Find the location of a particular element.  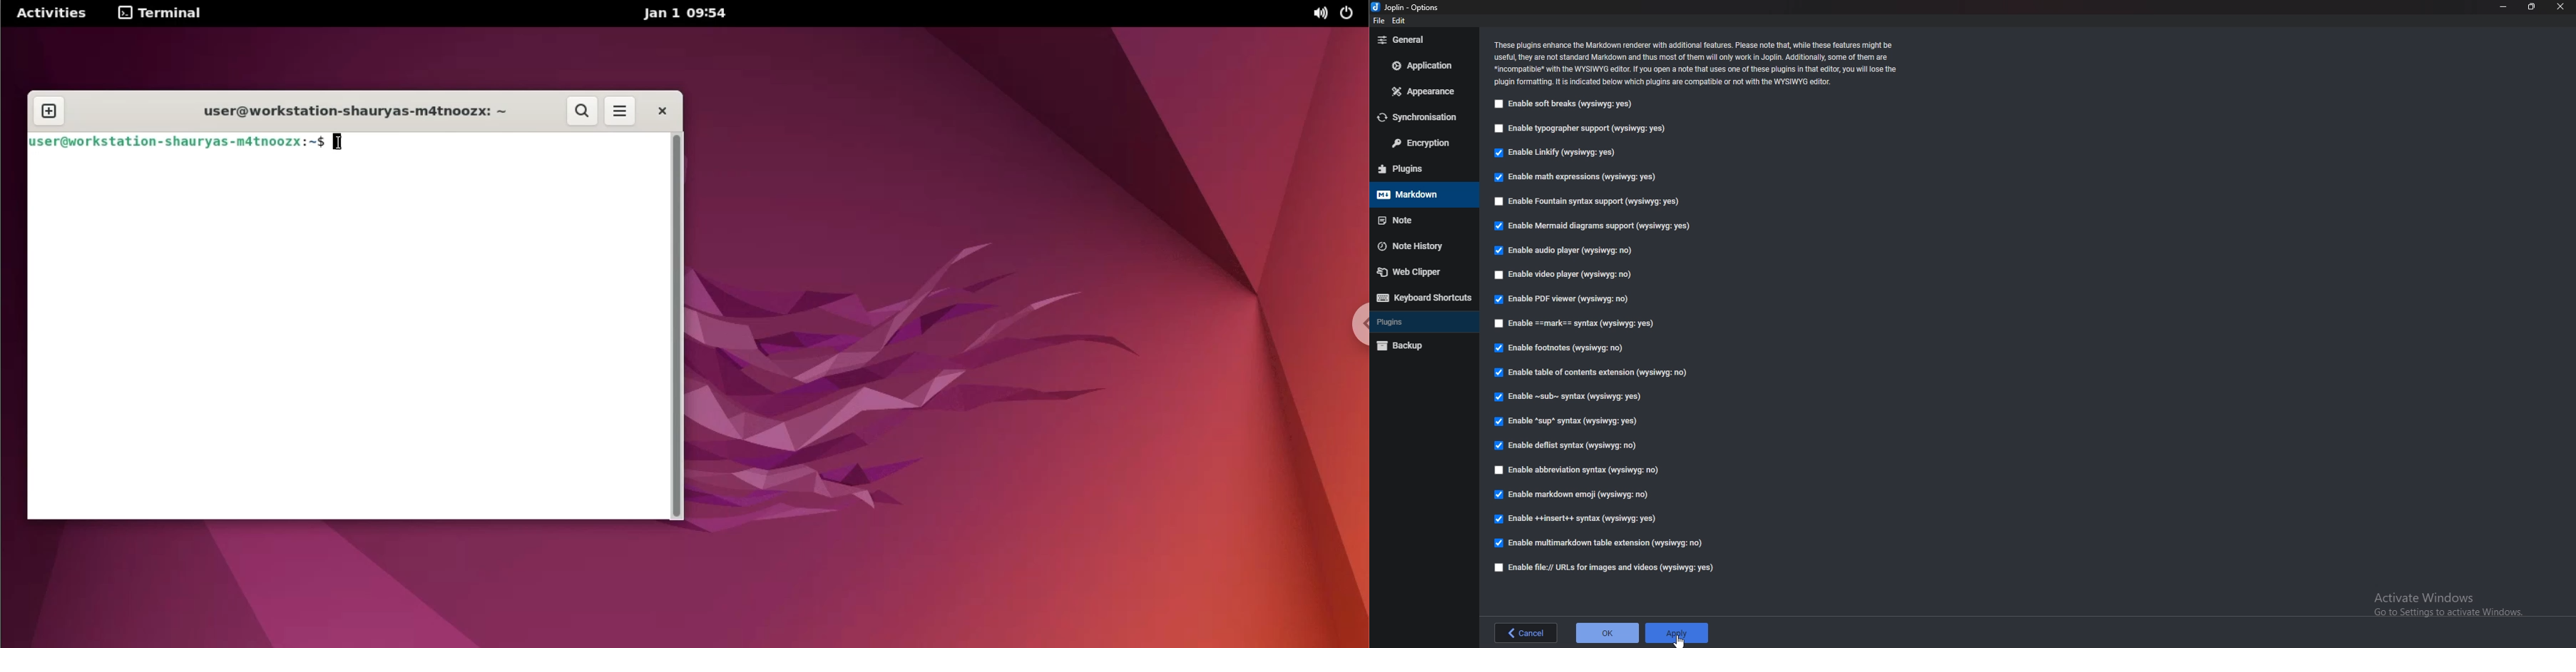

joplin is located at coordinates (1408, 7).